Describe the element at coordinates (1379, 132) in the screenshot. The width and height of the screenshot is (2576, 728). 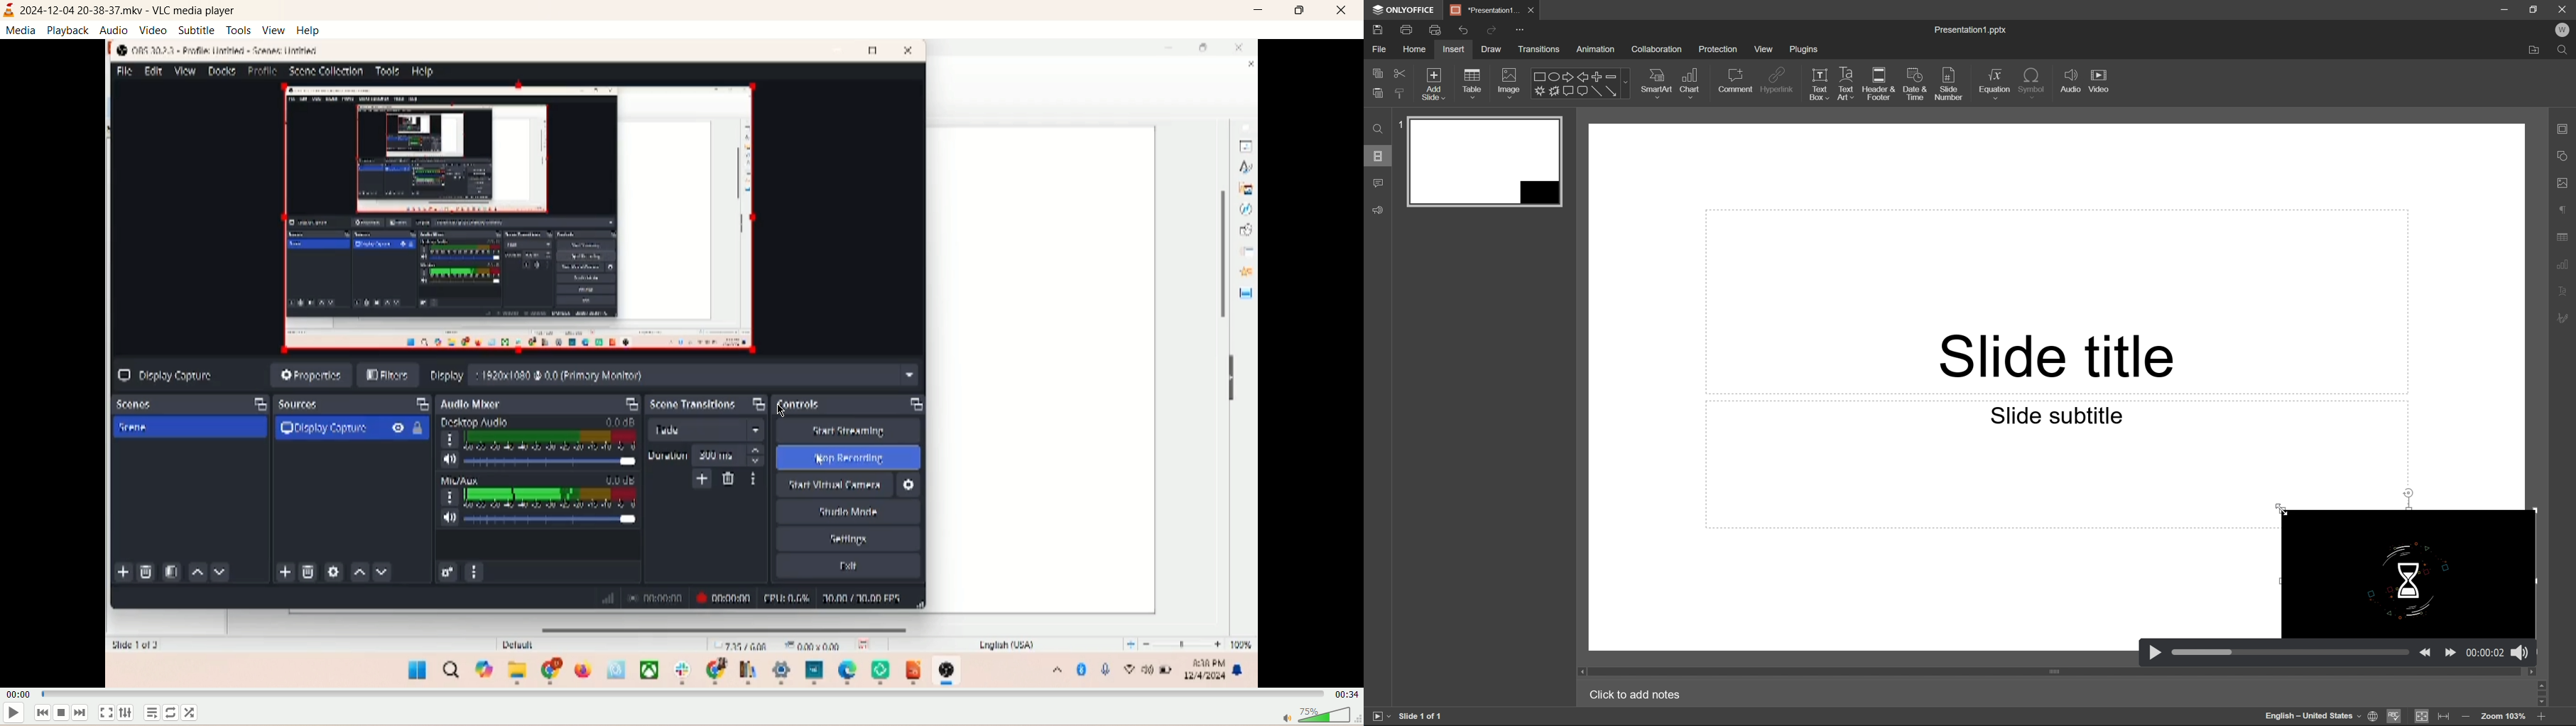
I see `Find` at that location.